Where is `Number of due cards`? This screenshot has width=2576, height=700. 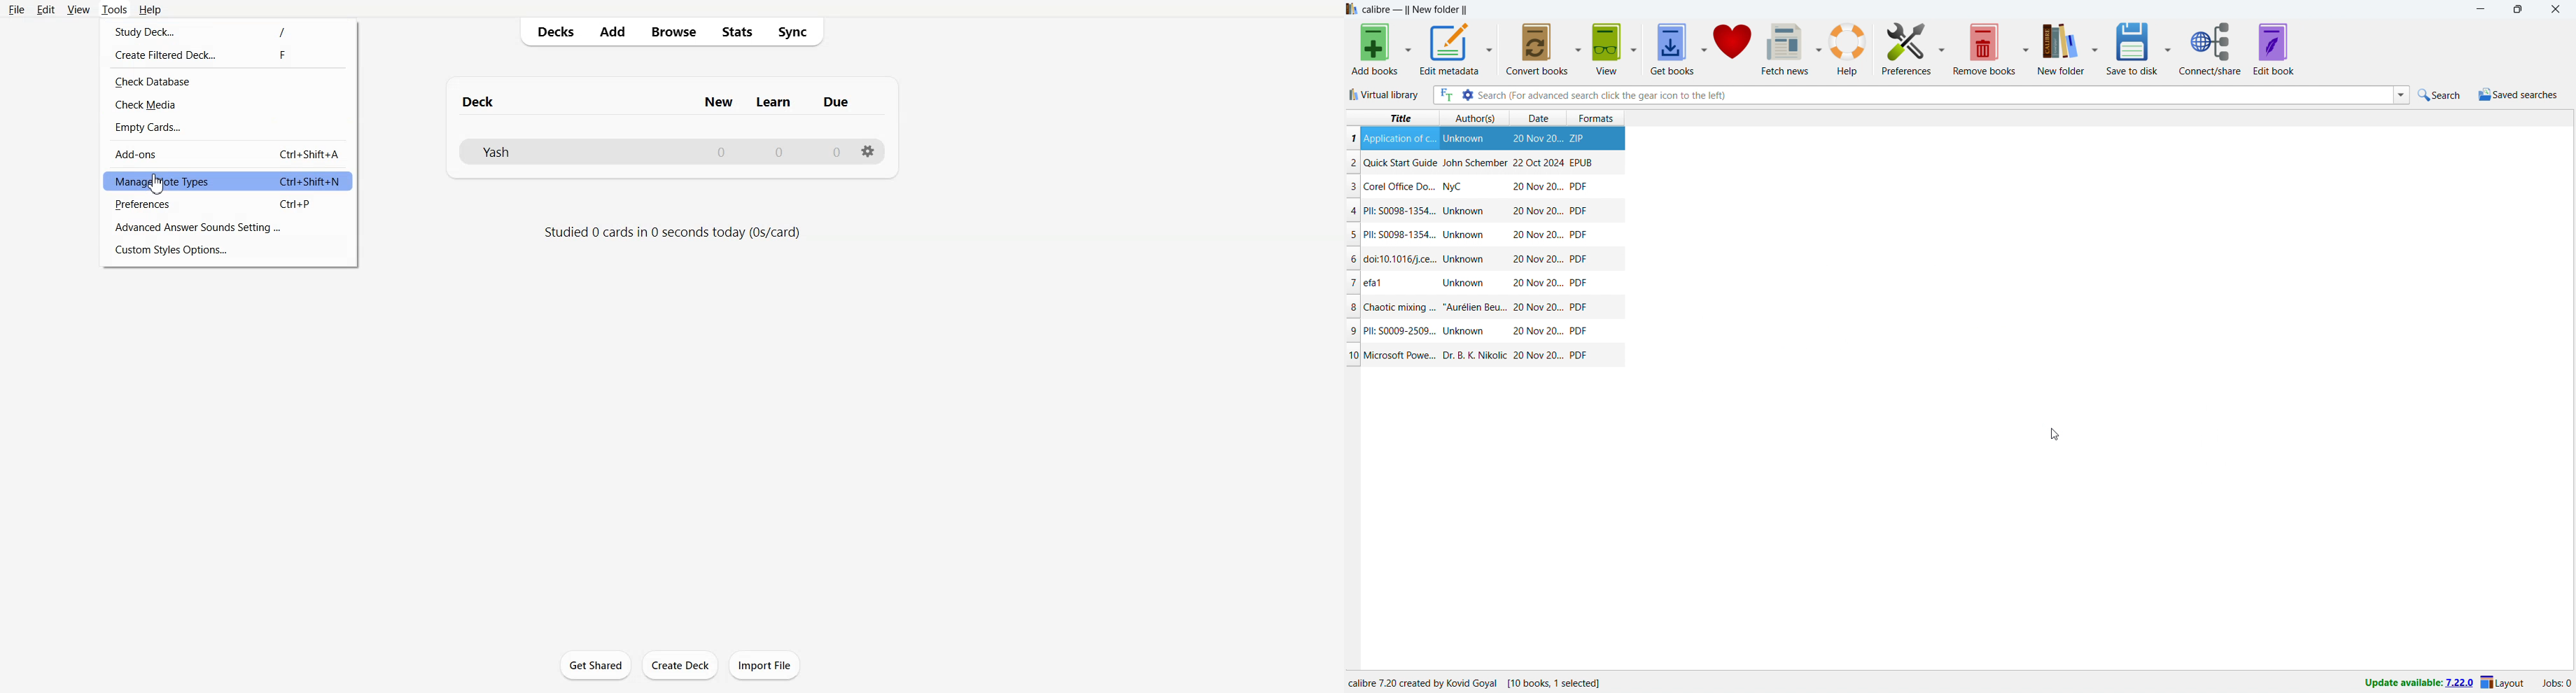 Number of due cards is located at coordinates (837, 152).